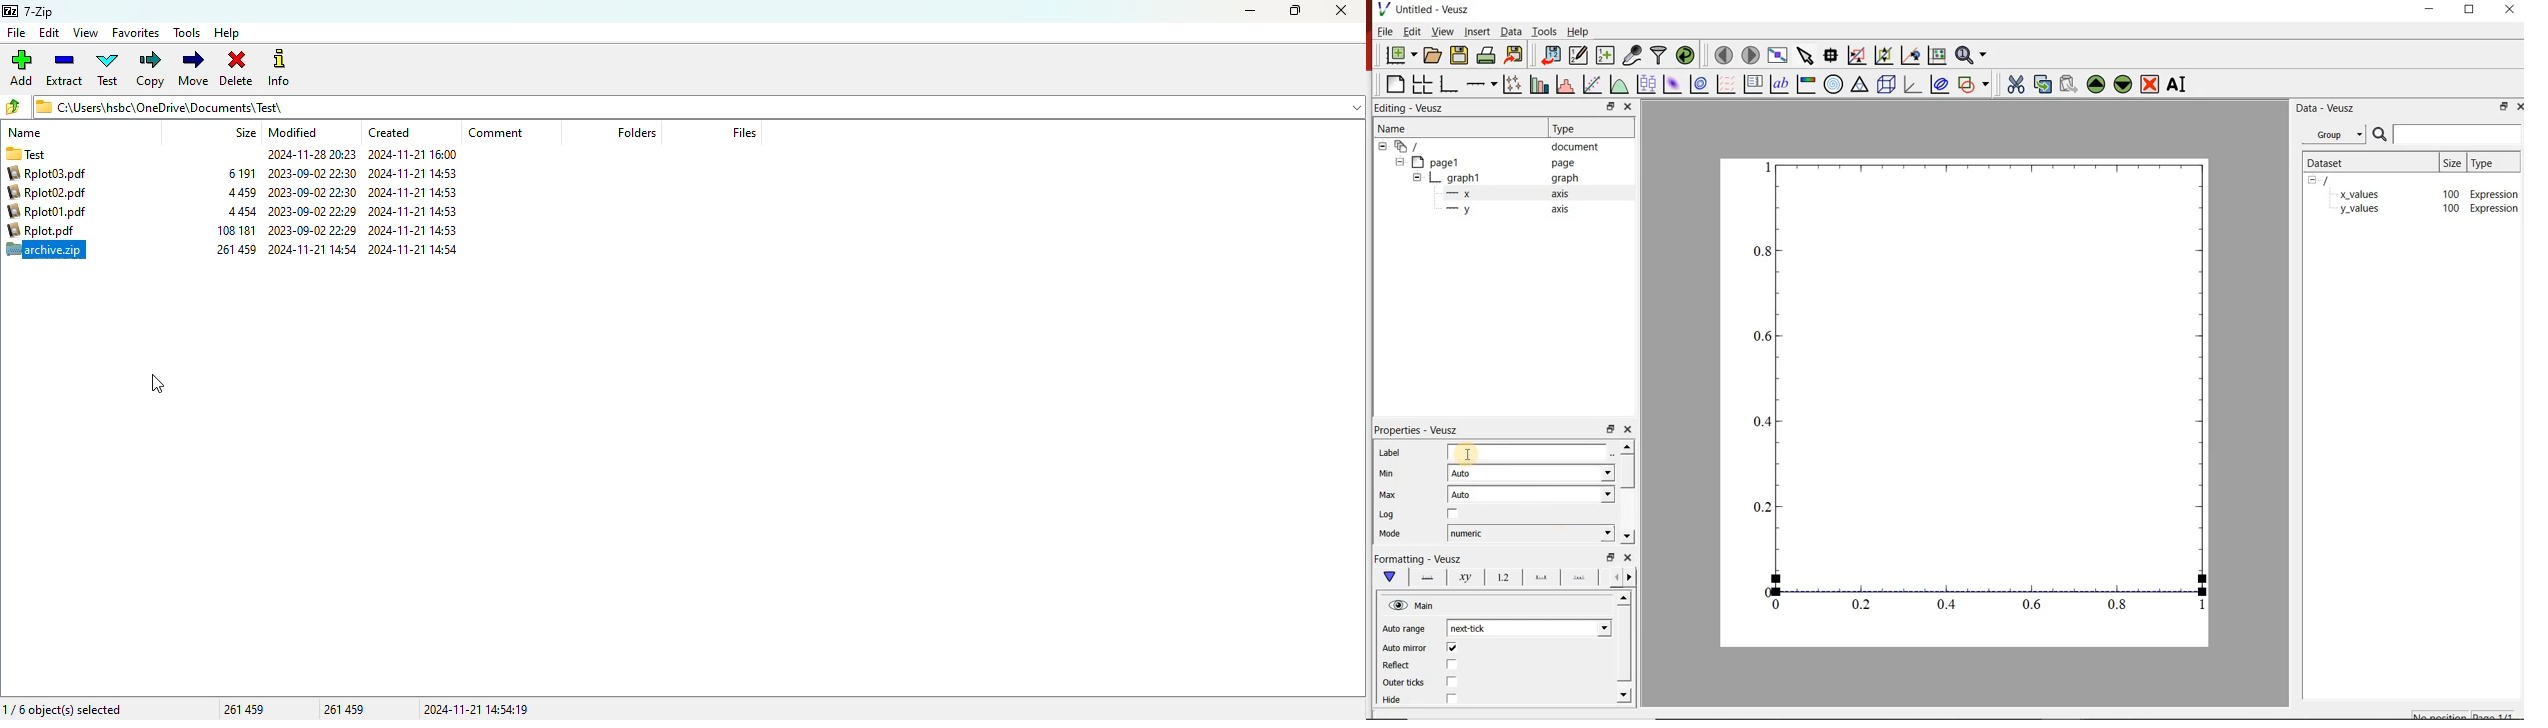 This screenshot has width=2548, height=728. Describe the element at coordinates (1404, 666) in the screenshot. I see `Reflect` at that location.